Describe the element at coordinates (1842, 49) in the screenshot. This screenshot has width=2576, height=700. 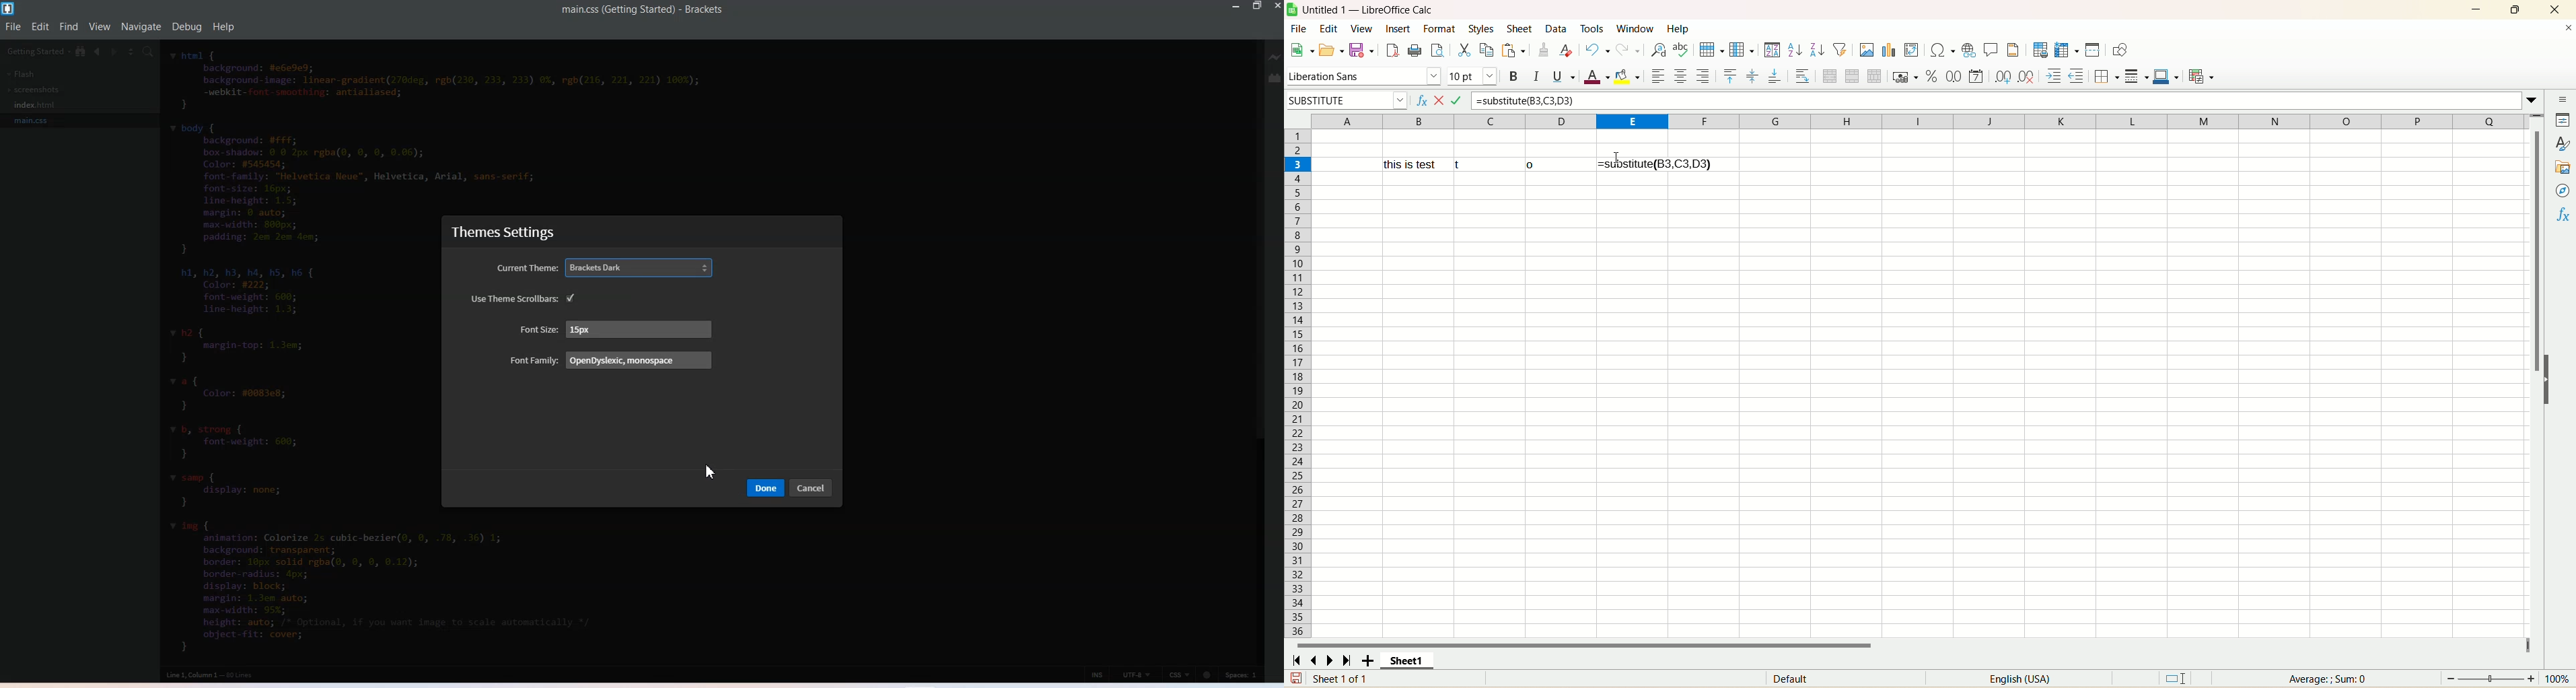
I see `autofilter` at that location.